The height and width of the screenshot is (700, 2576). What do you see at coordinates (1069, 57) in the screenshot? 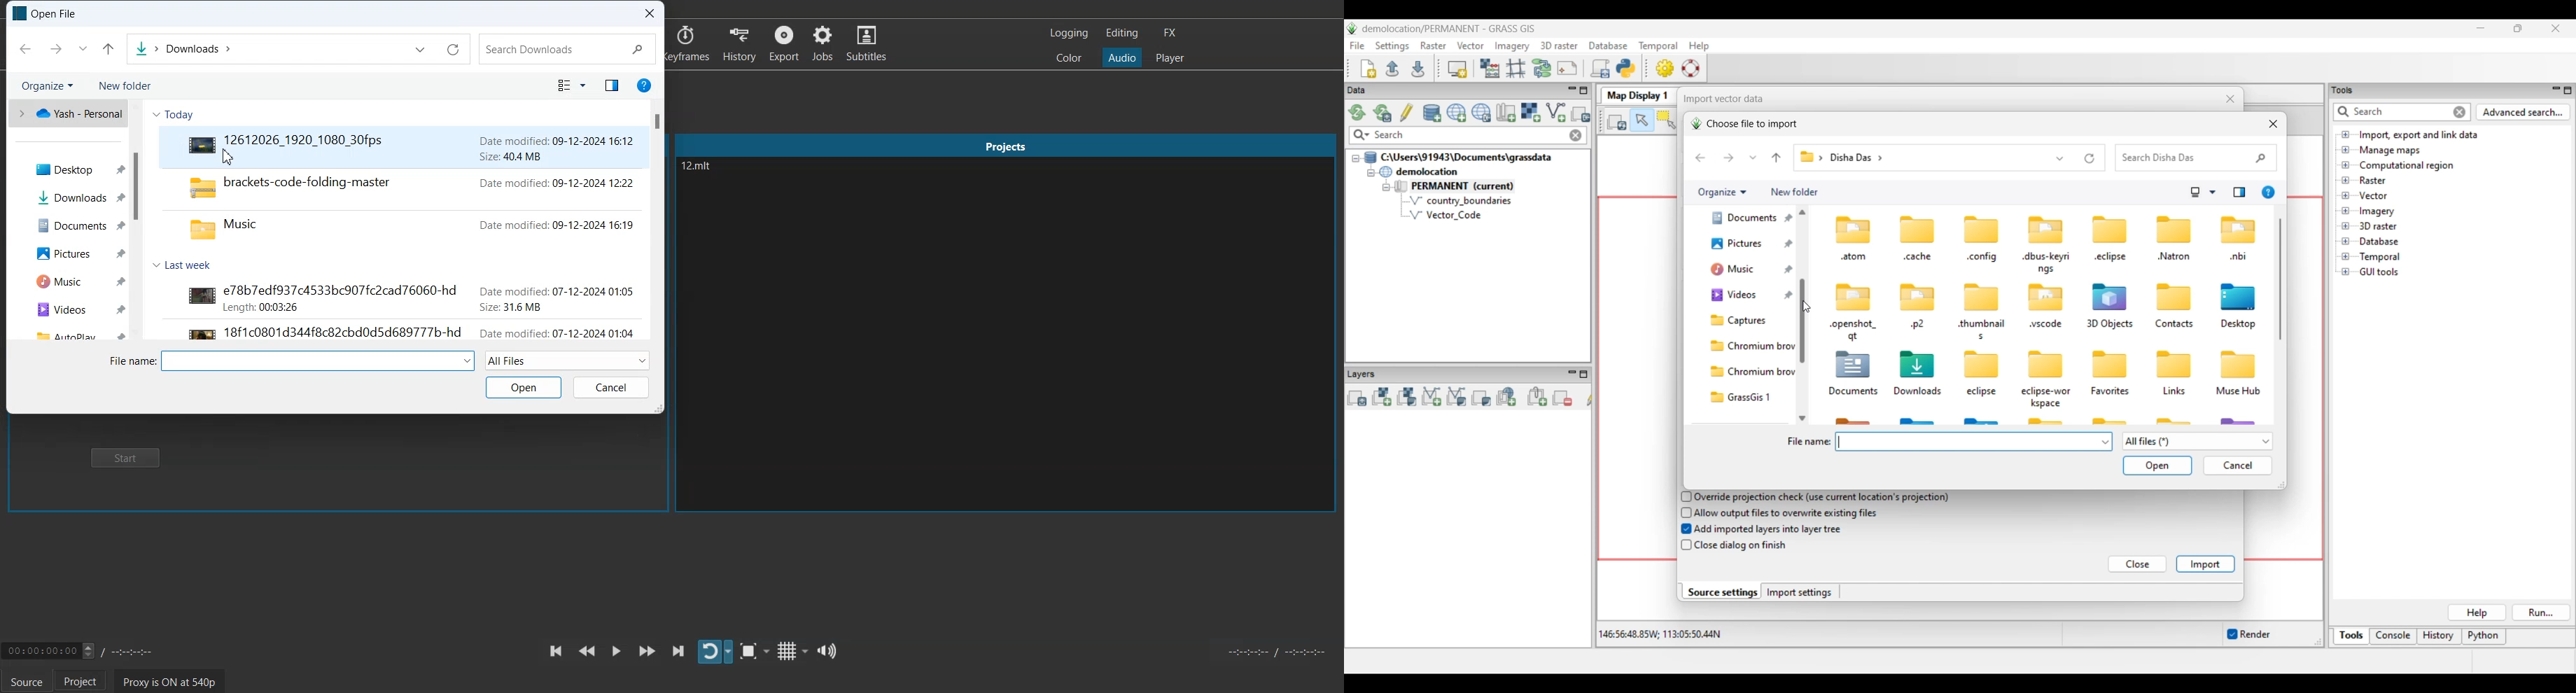
I see `Color` at bounding box center [1069, 57].